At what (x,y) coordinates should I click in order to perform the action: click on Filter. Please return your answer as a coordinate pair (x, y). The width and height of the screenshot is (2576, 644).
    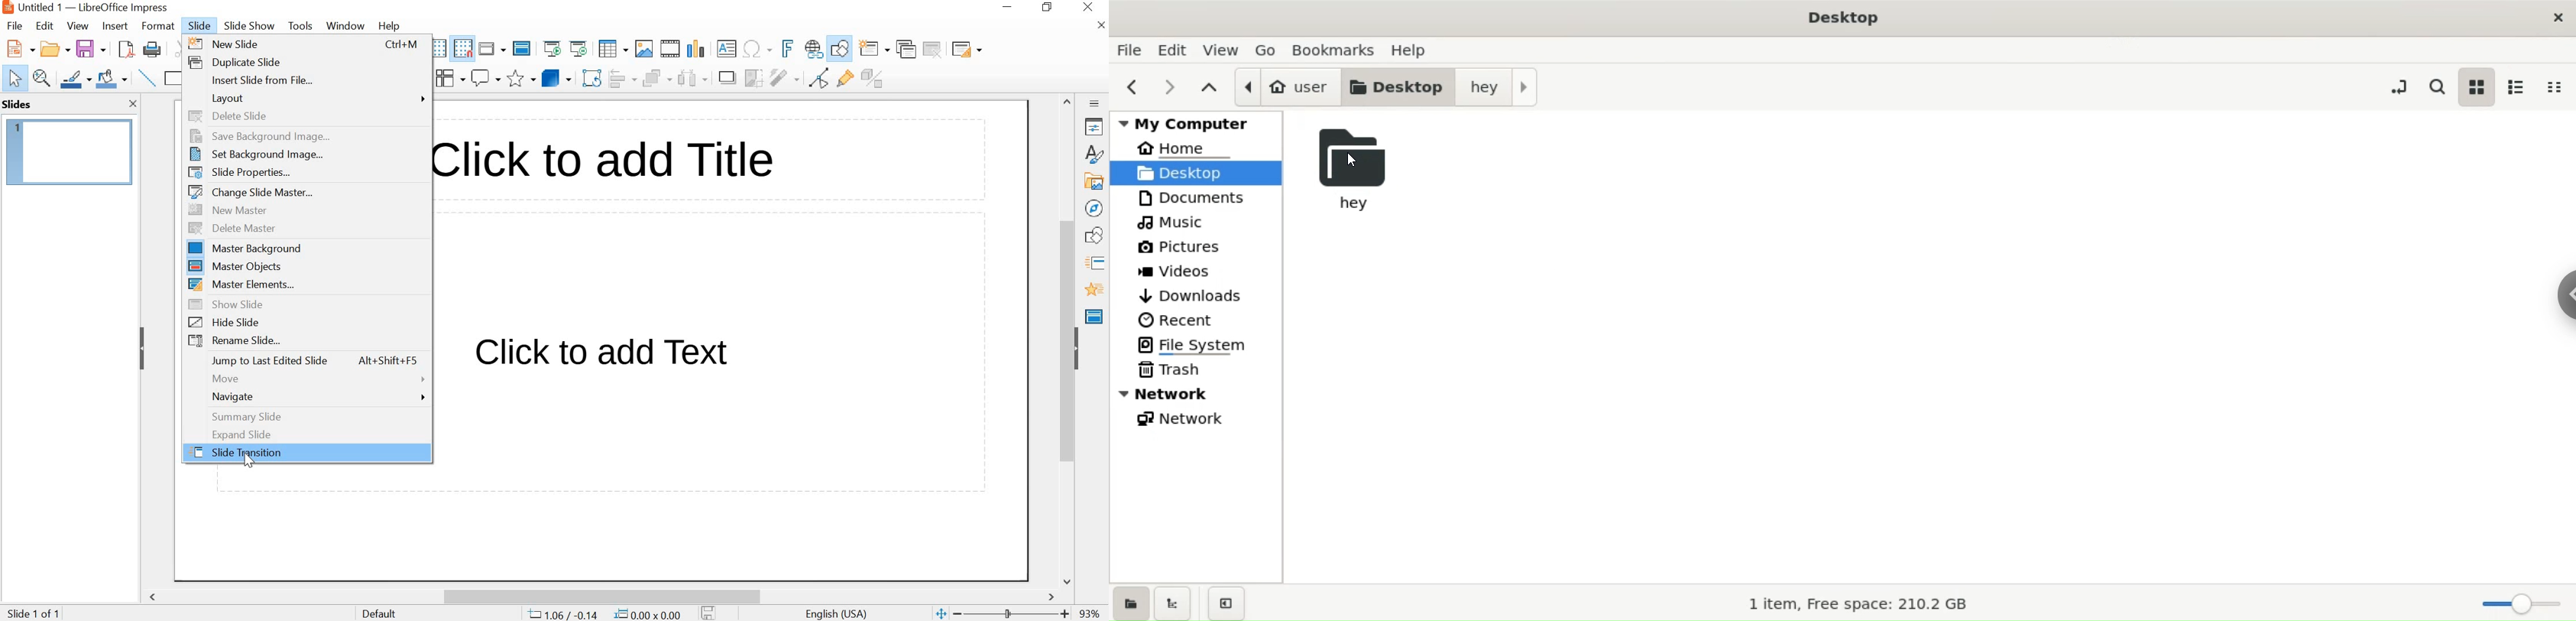
    Looking at the image, I should click on (784, 78).